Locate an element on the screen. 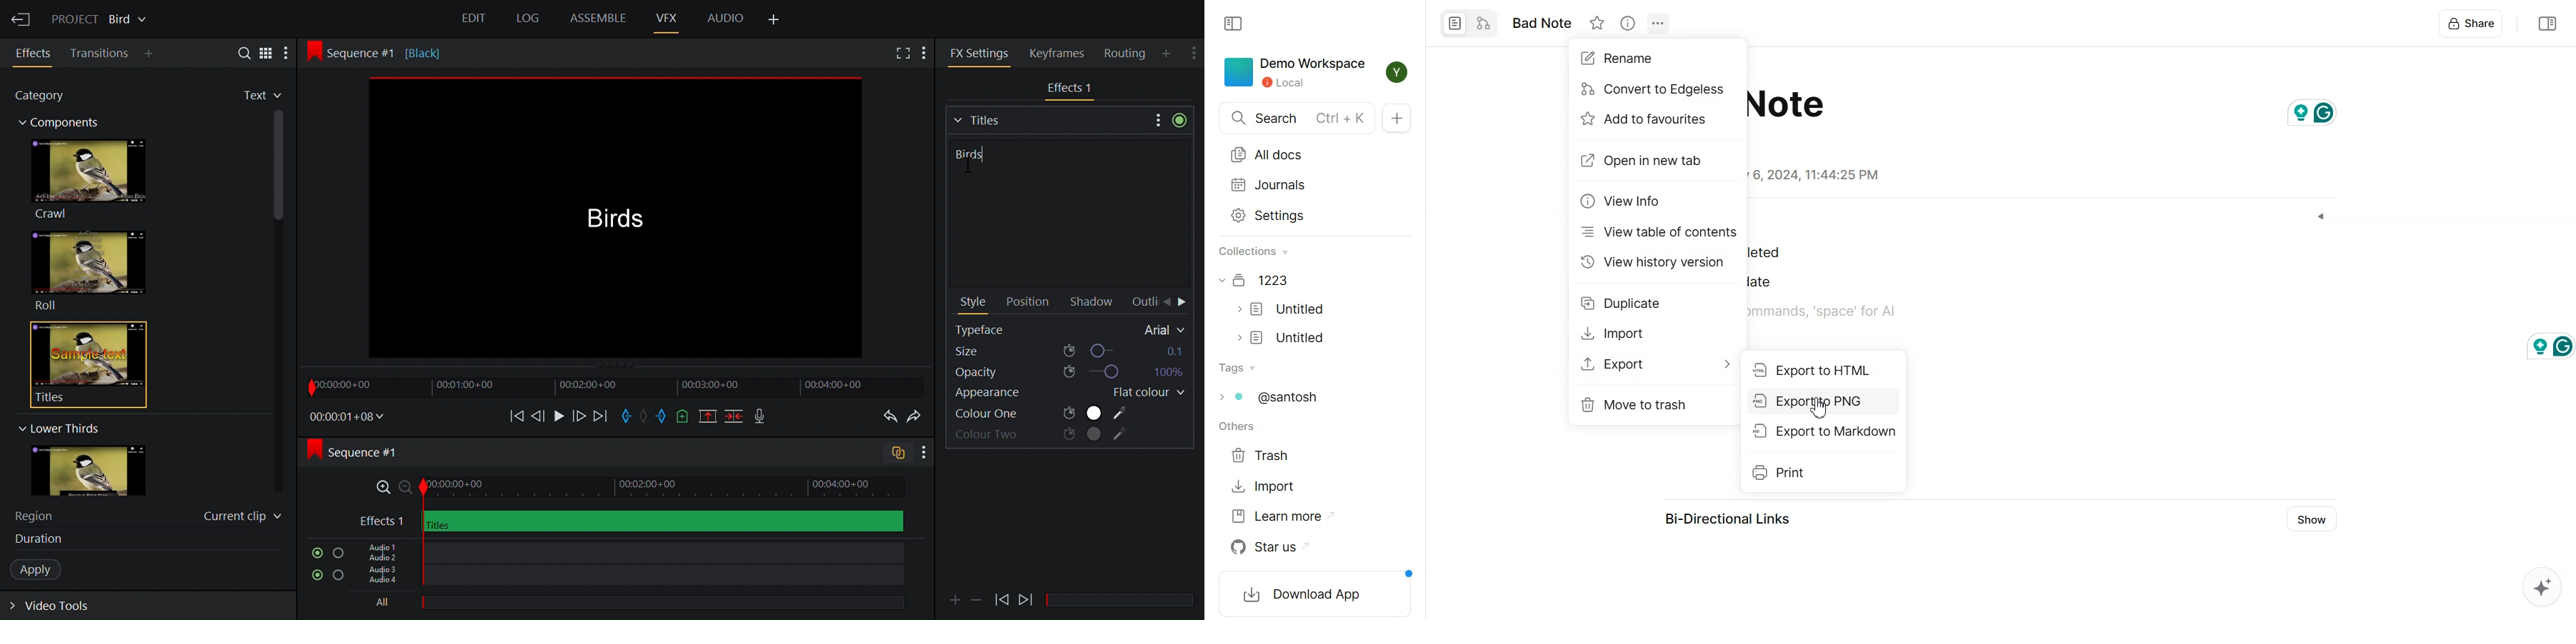  Learn more is located at coordinates (1282, 516).